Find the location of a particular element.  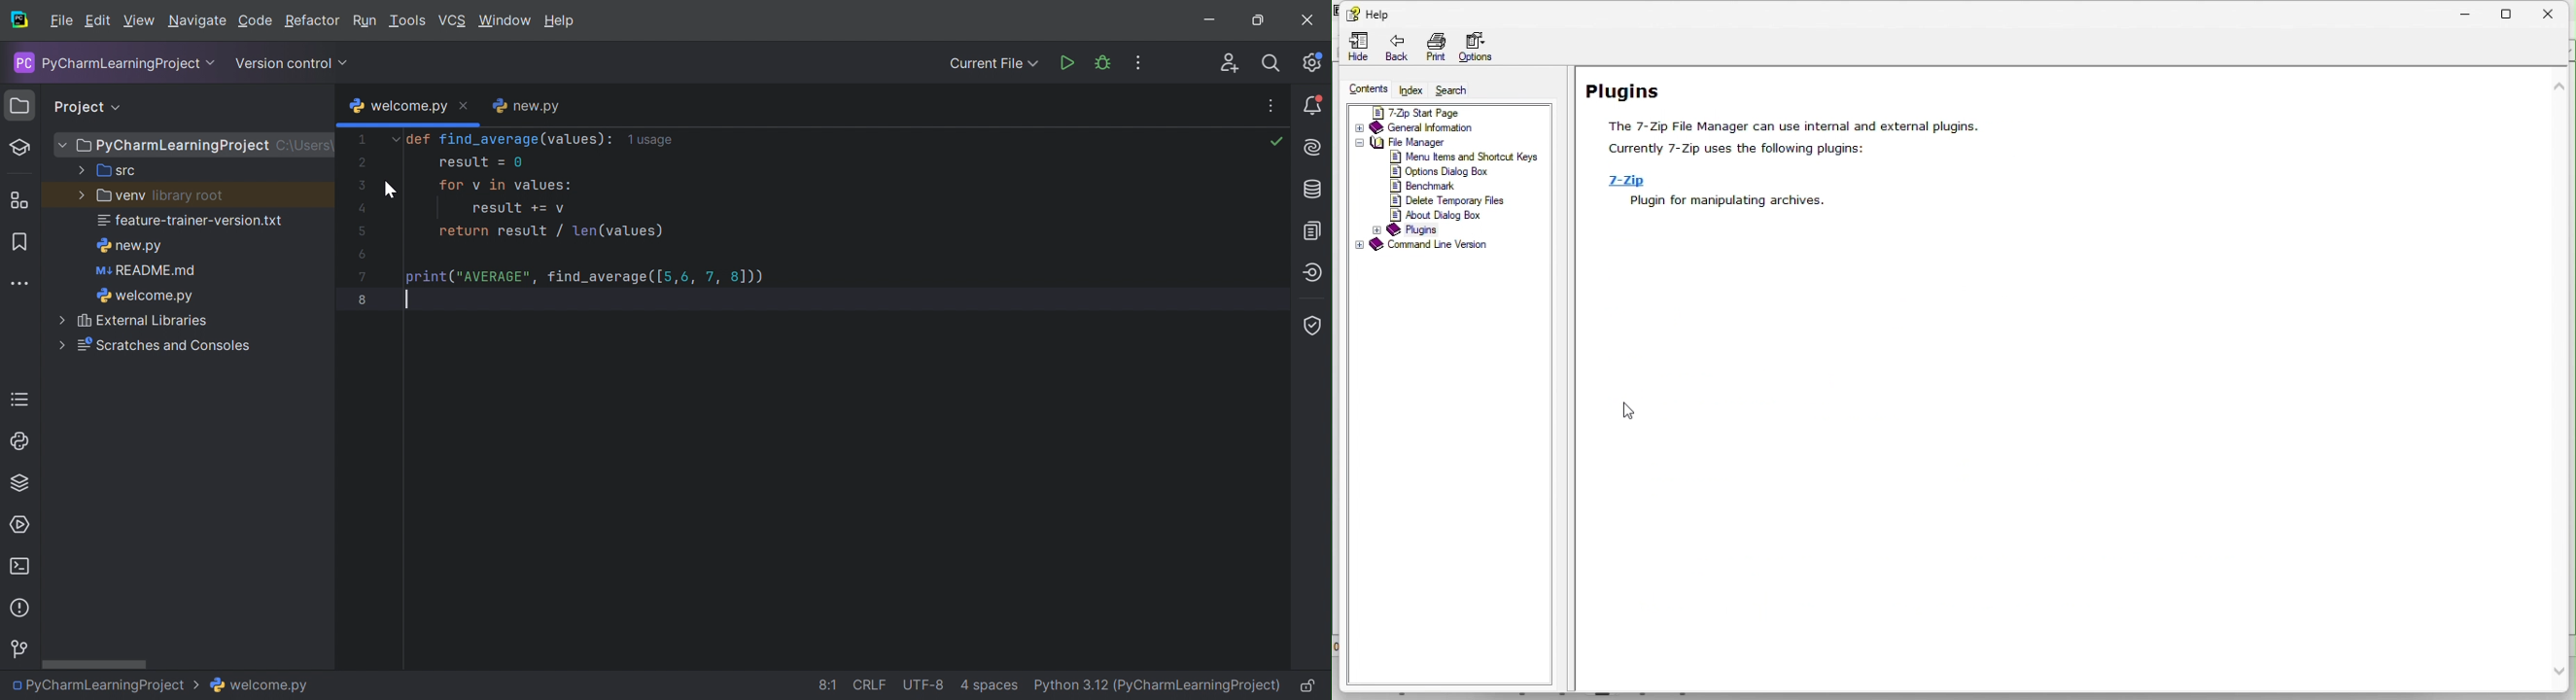

Back is located at coordinates (1396, 48).